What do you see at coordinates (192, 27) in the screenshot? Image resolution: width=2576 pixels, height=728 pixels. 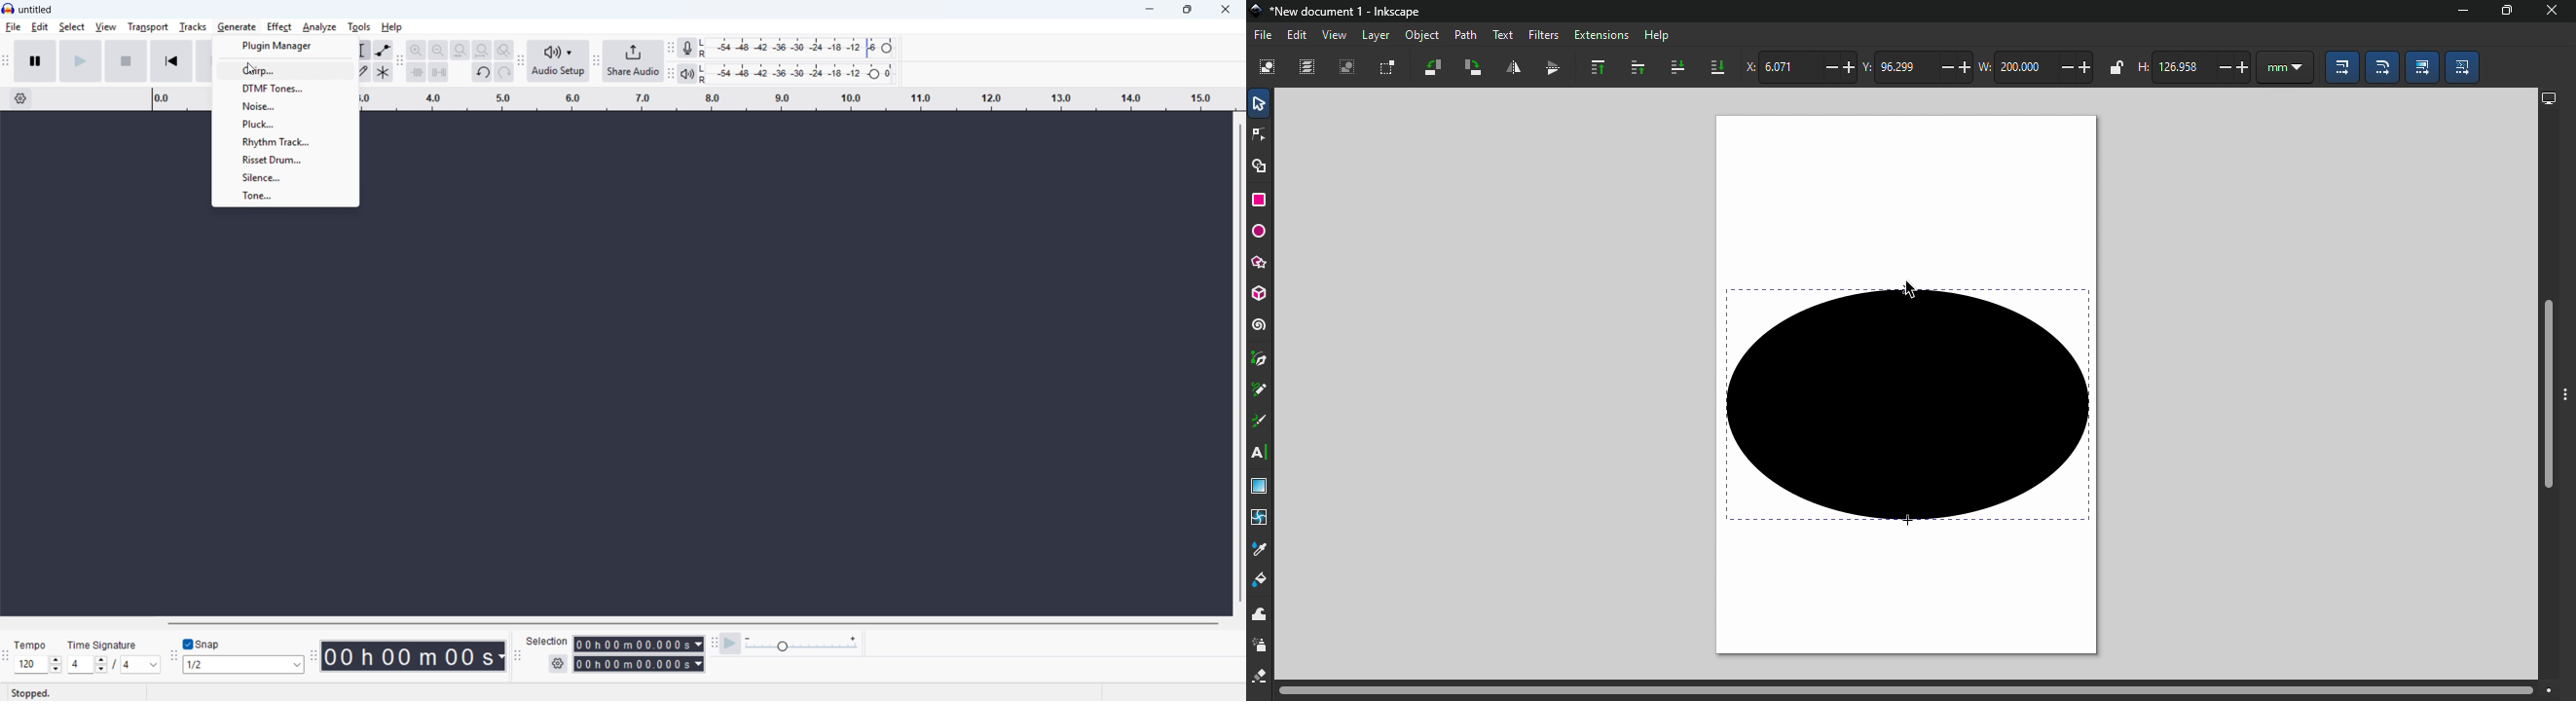 I see `Tracks ` at bounding box center [192, 27].